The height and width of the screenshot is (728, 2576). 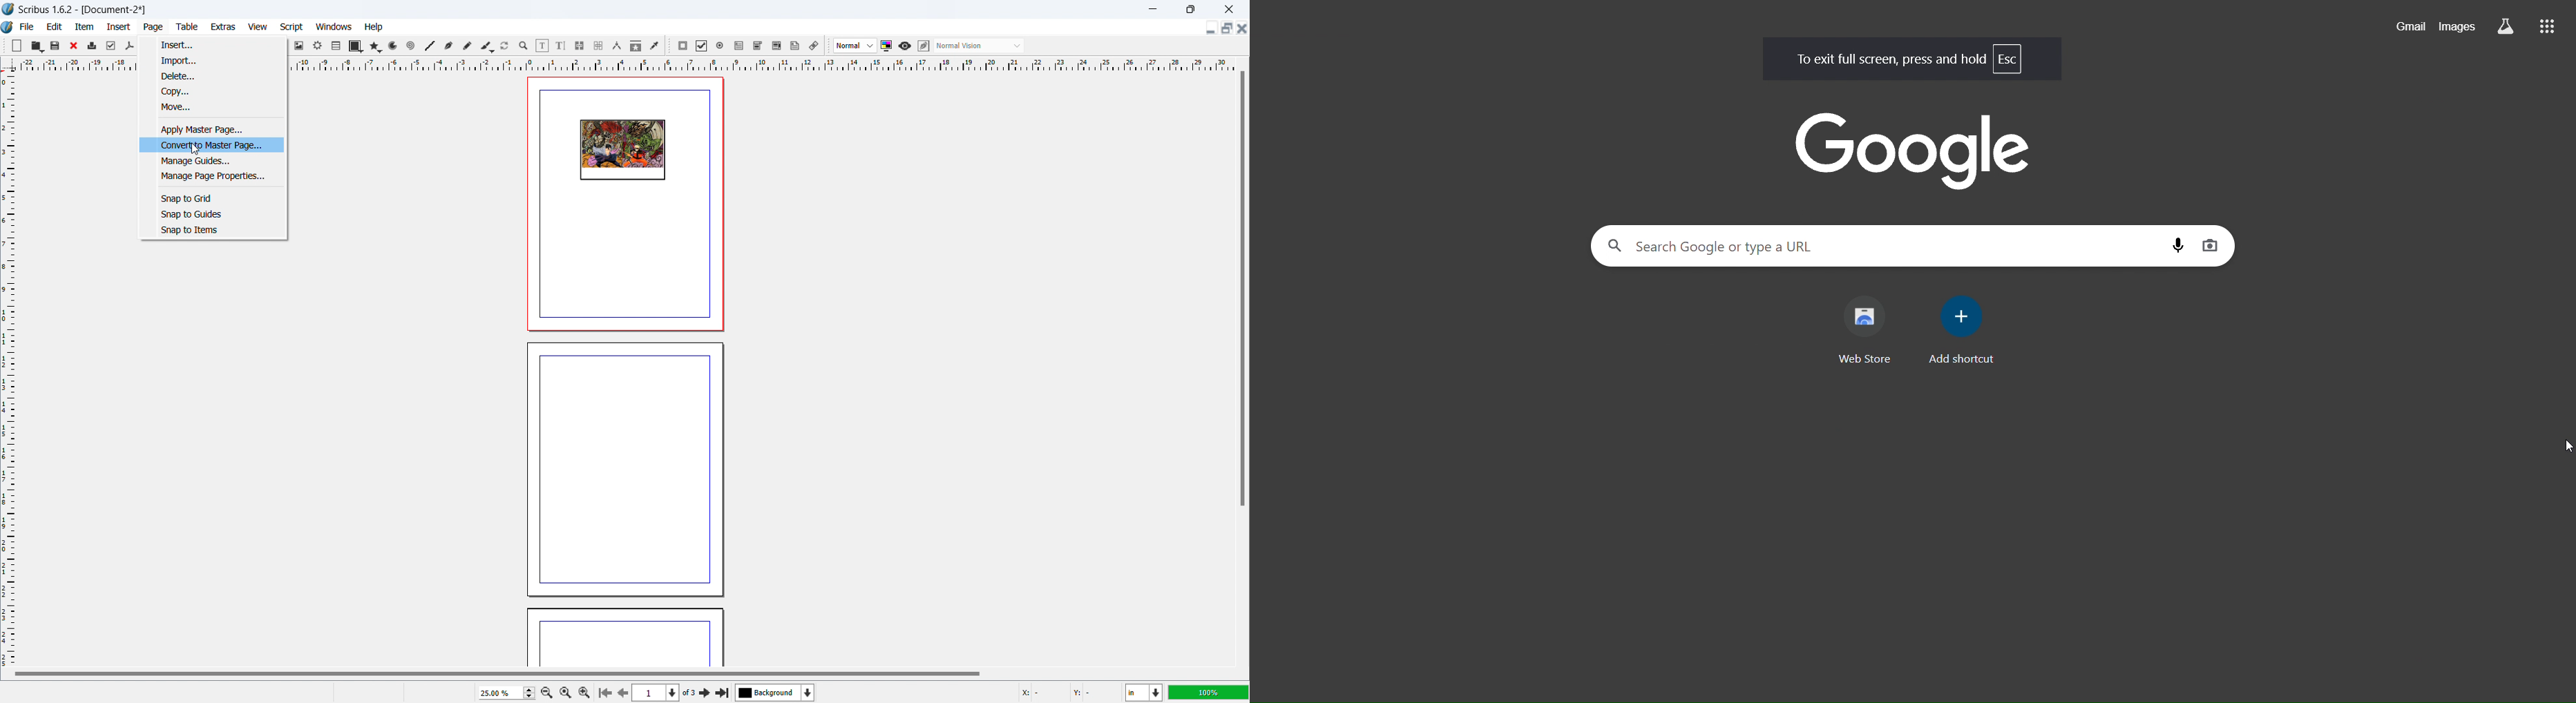 I want to click on pdf radio button, so click(x=720, y=45).